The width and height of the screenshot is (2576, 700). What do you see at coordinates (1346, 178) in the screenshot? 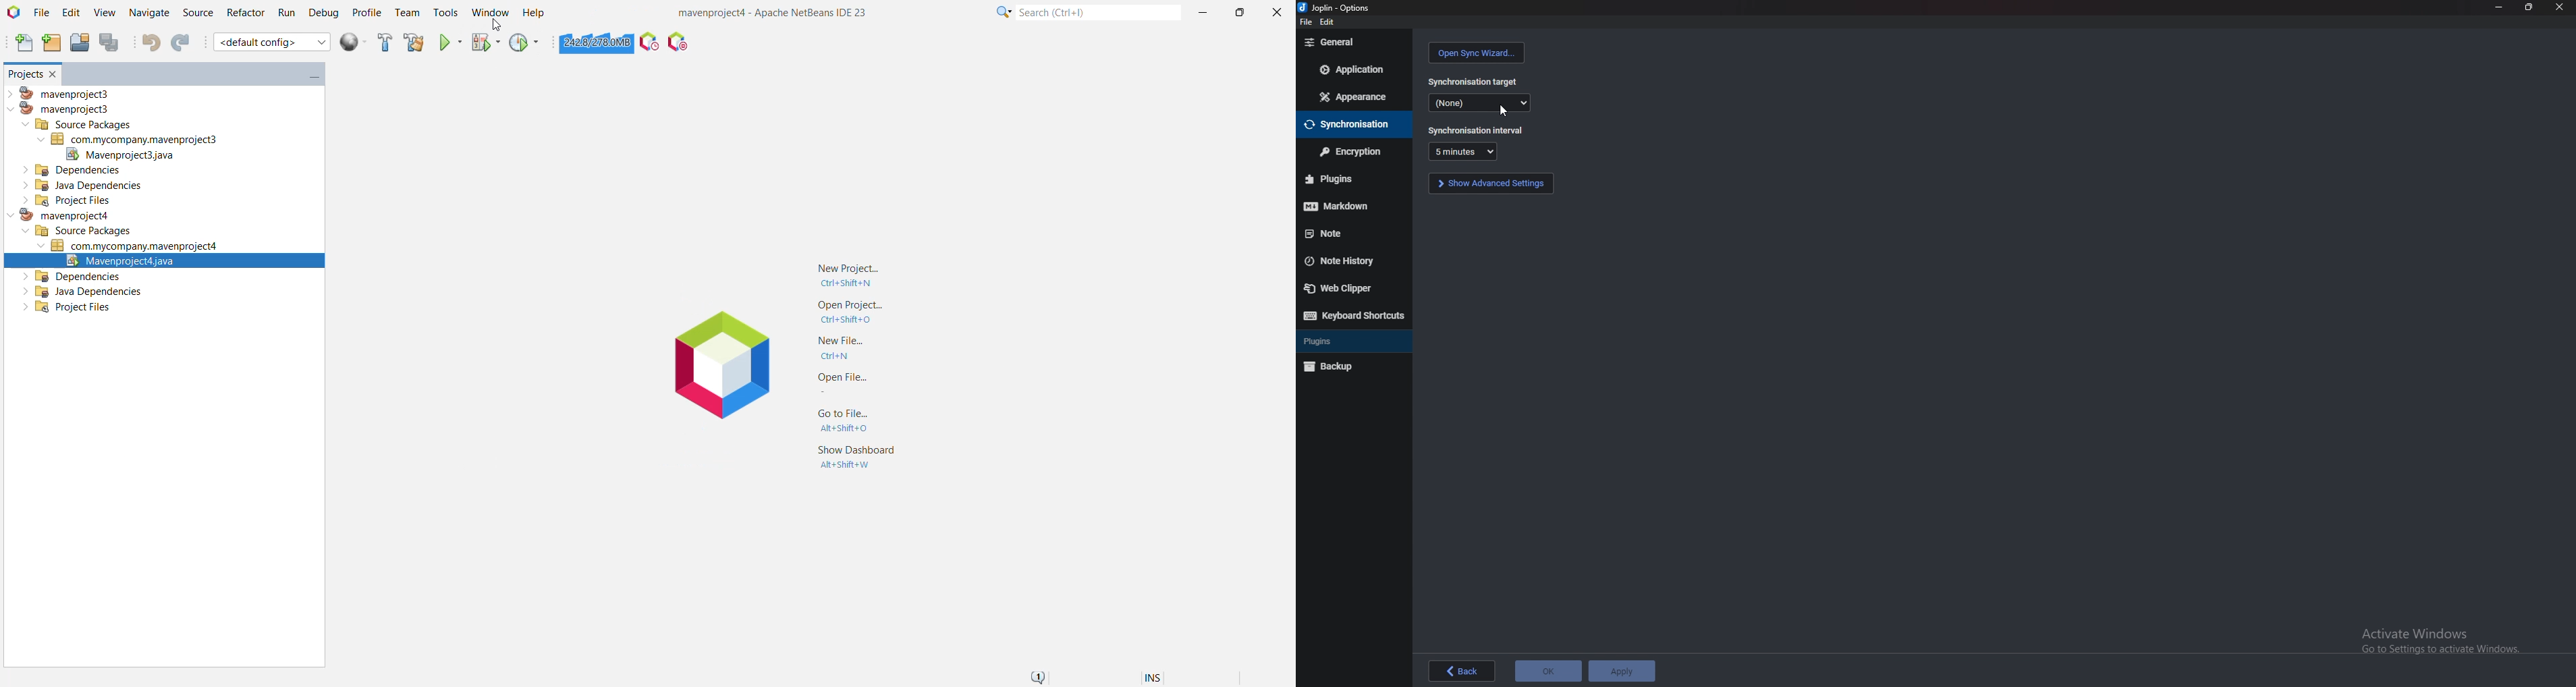
I see `plugins` at bounding box center [1346, 178].